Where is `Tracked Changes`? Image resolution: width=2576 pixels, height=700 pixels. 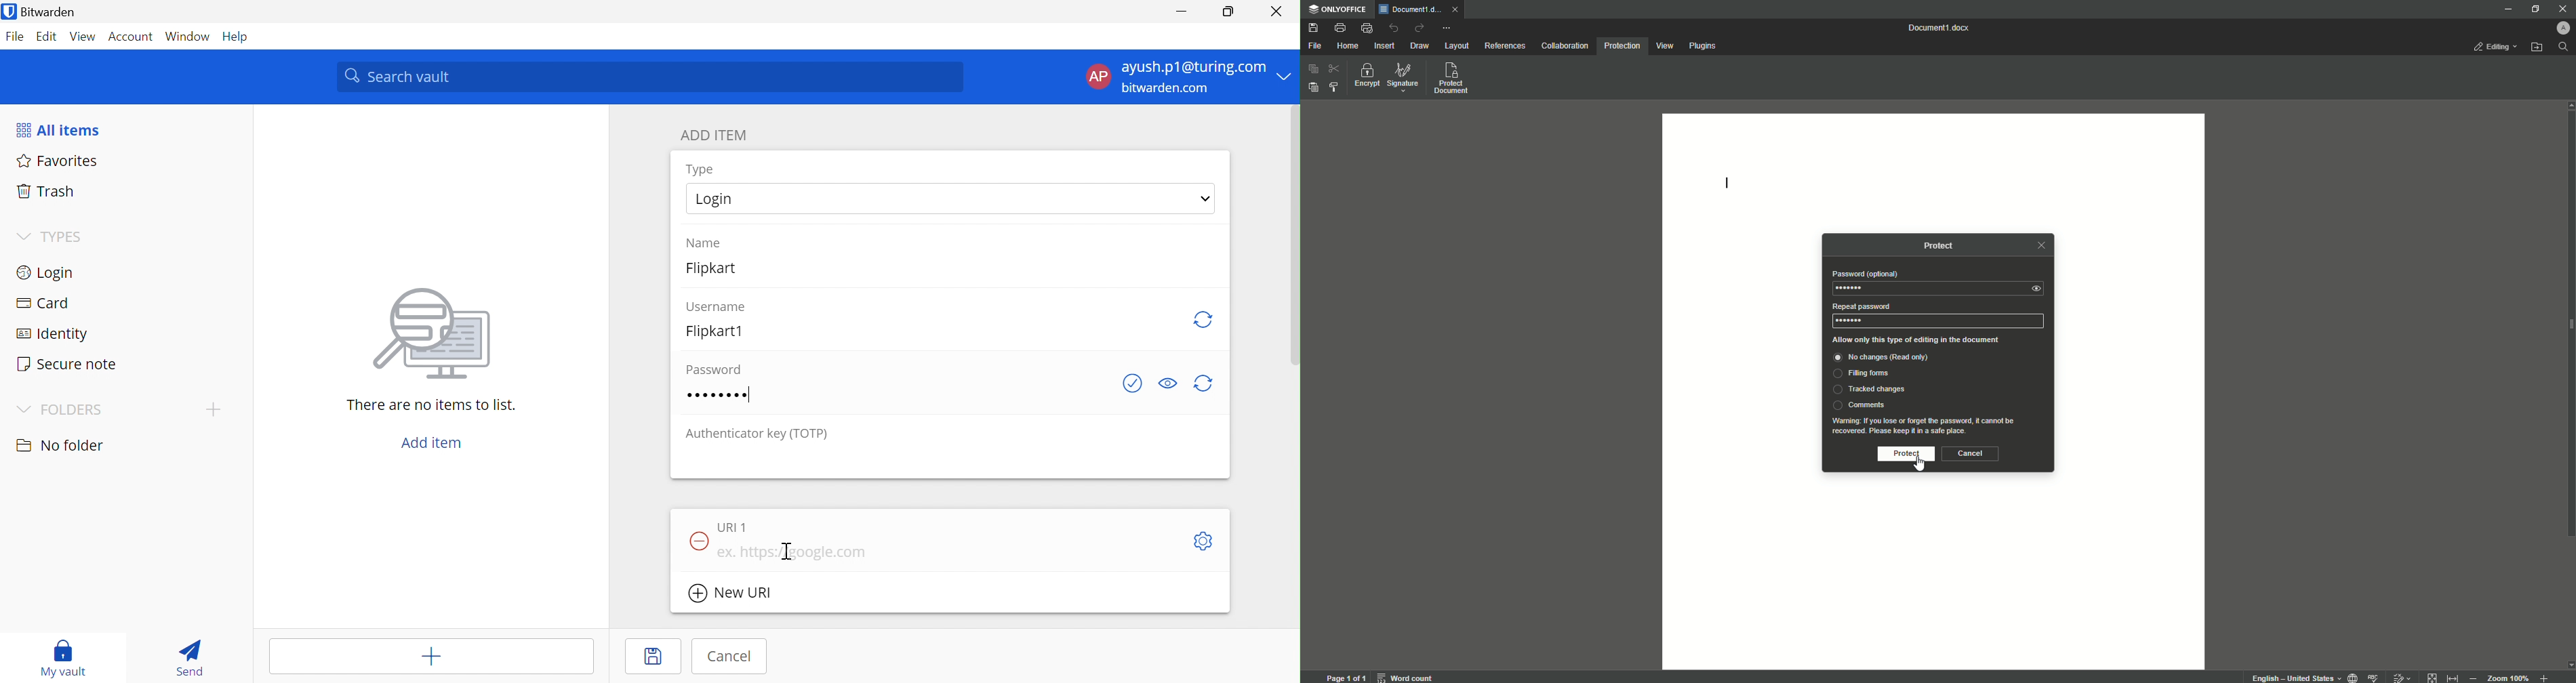
Tracked Changes is located at coordinates (1869, 390).